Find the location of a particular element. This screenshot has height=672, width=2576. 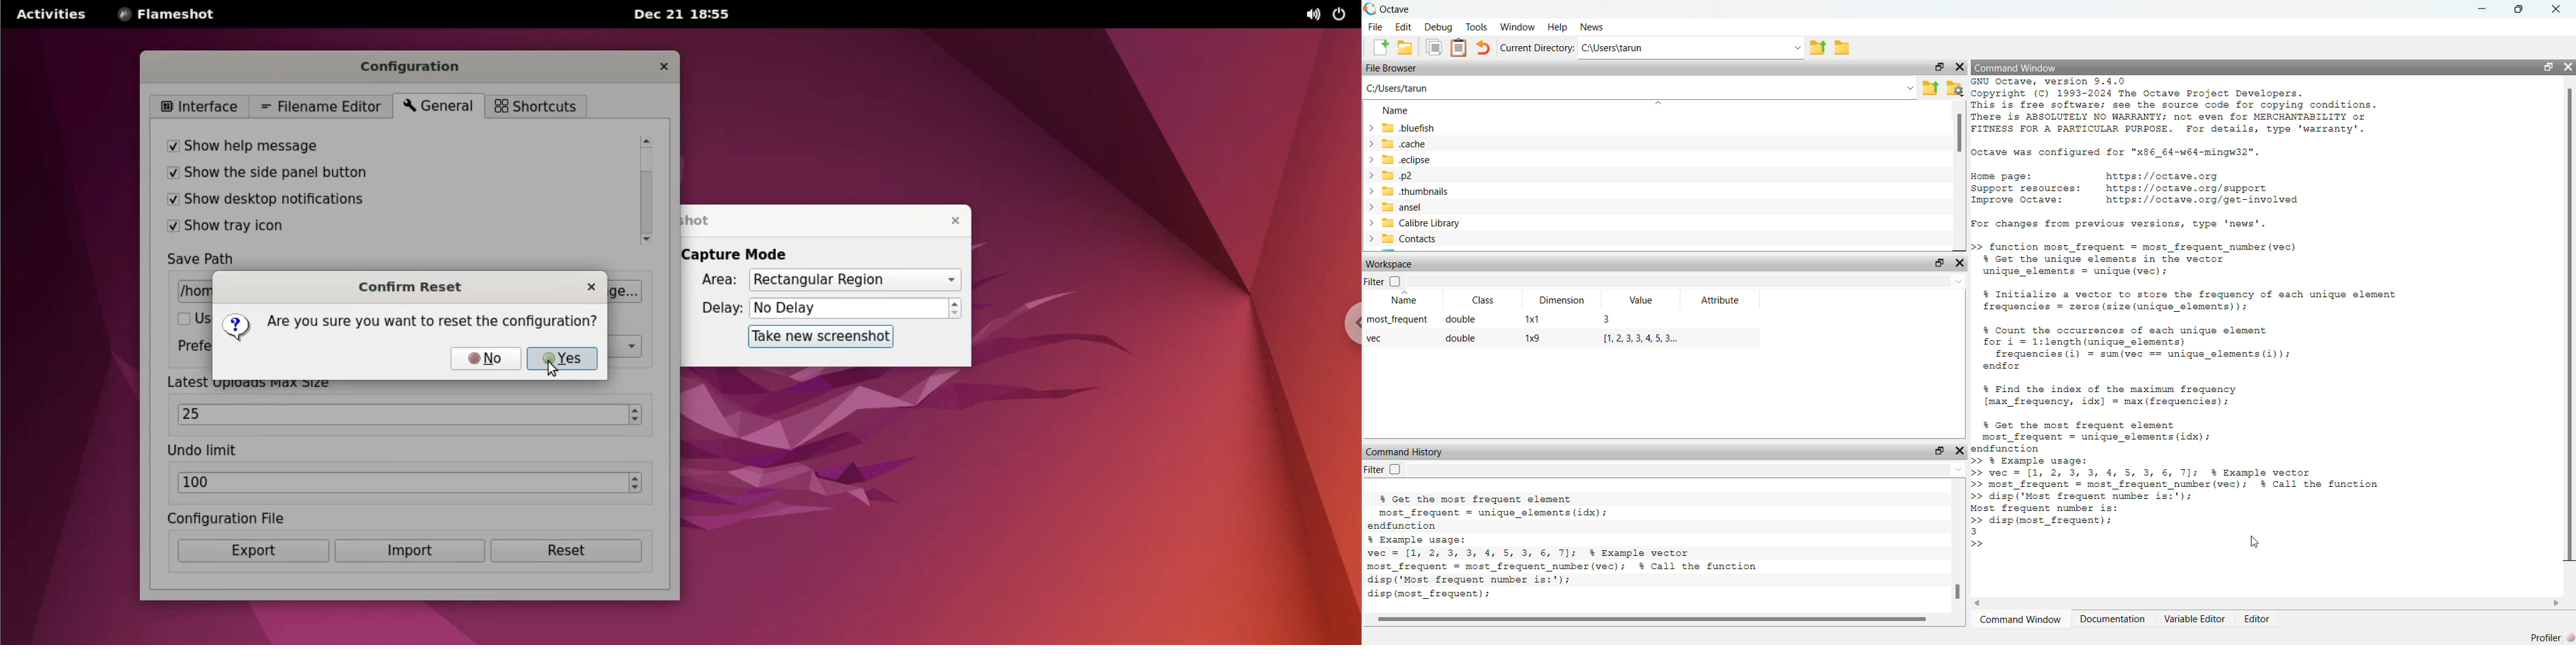

import is located at coordinates (408, 552).